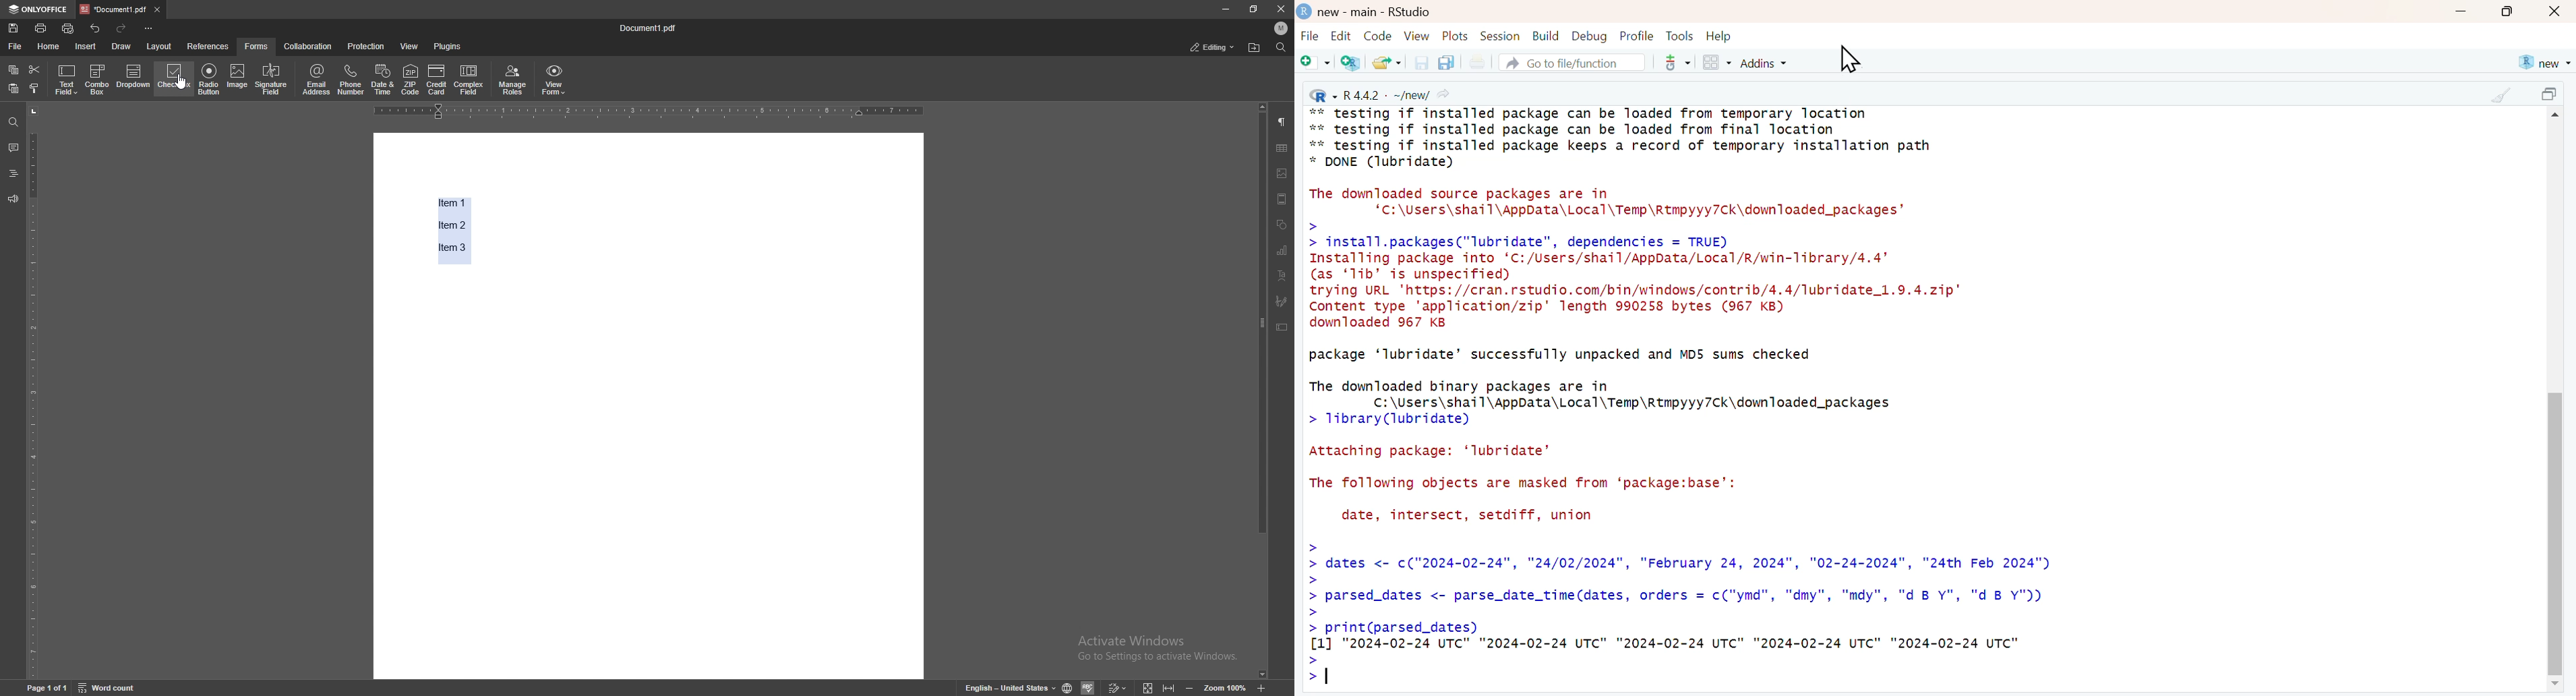  What do you see at coordinates (1417, 35) in the screenshot?
I see `View` at bounding box center [1417, 35].